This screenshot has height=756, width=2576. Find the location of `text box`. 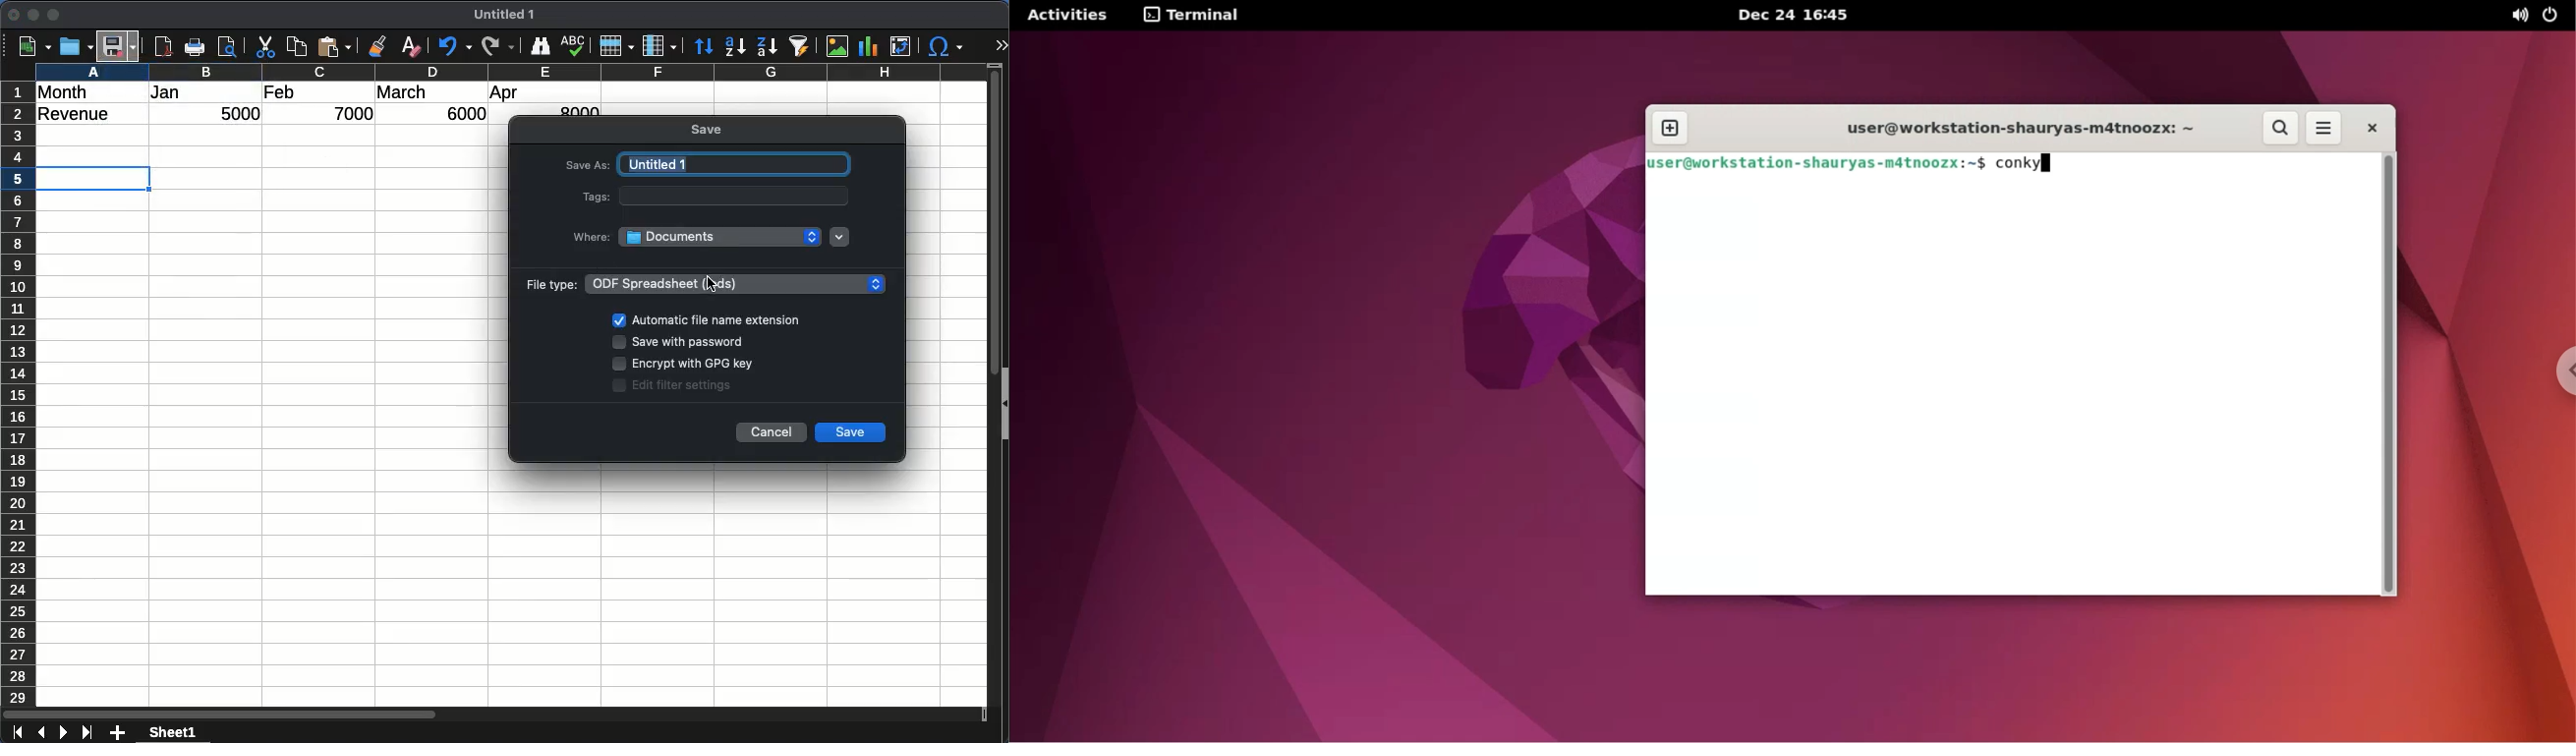

text box is located at coordinates (735, 196).